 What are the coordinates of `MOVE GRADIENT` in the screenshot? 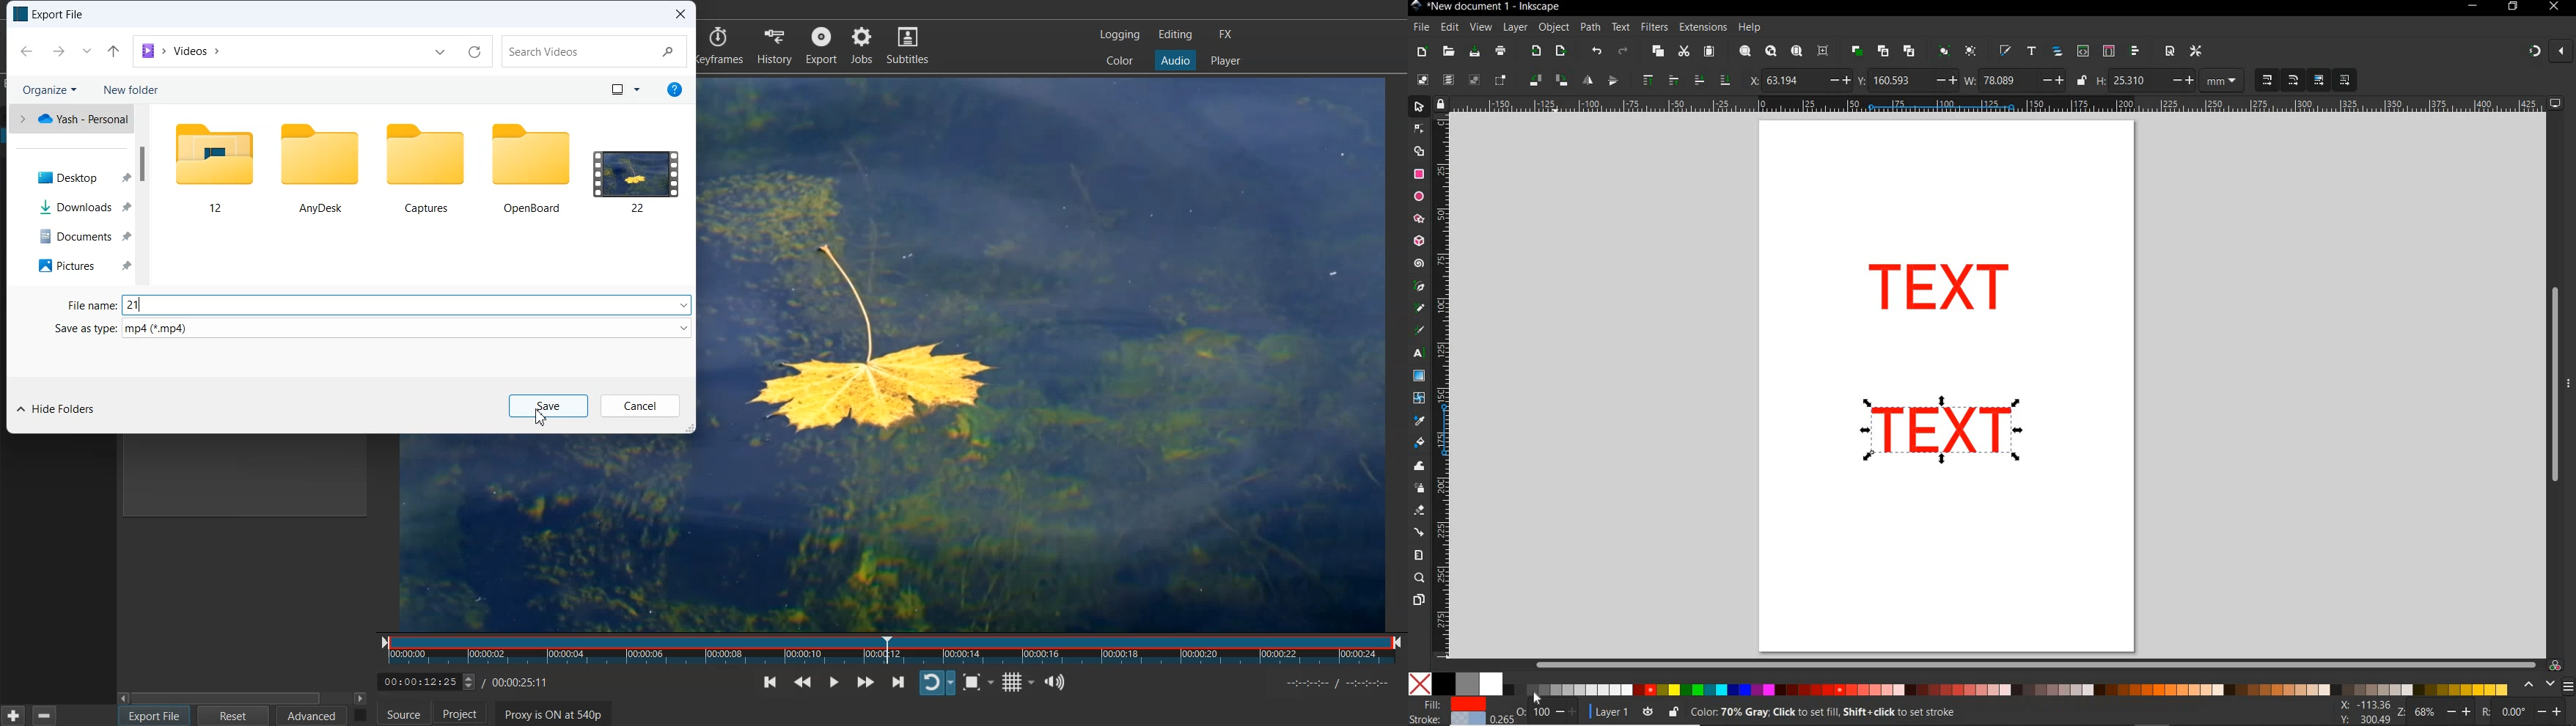 It's located at (2319, 81).